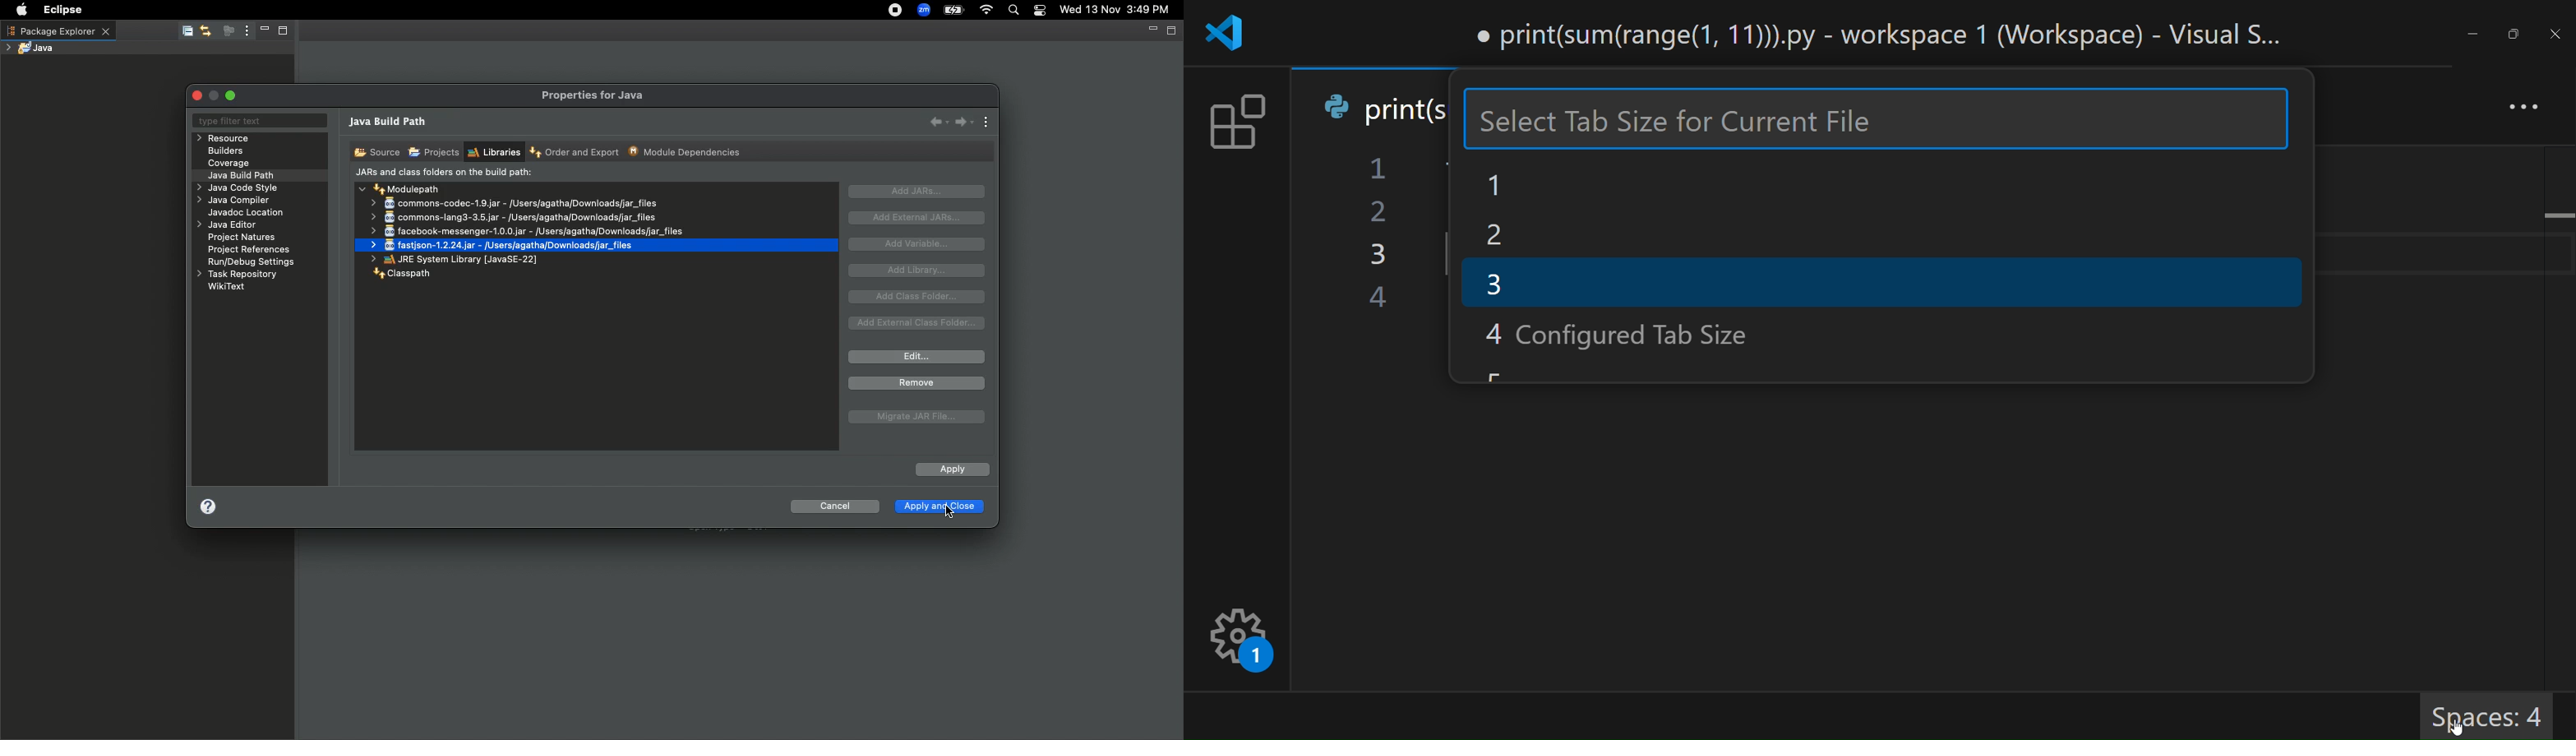 The height and width of the screenshot is (756, 2576). What do you see at coordinates (1517, 236) in the screenshot?
I see `2` at bounding box center [1517, 236].